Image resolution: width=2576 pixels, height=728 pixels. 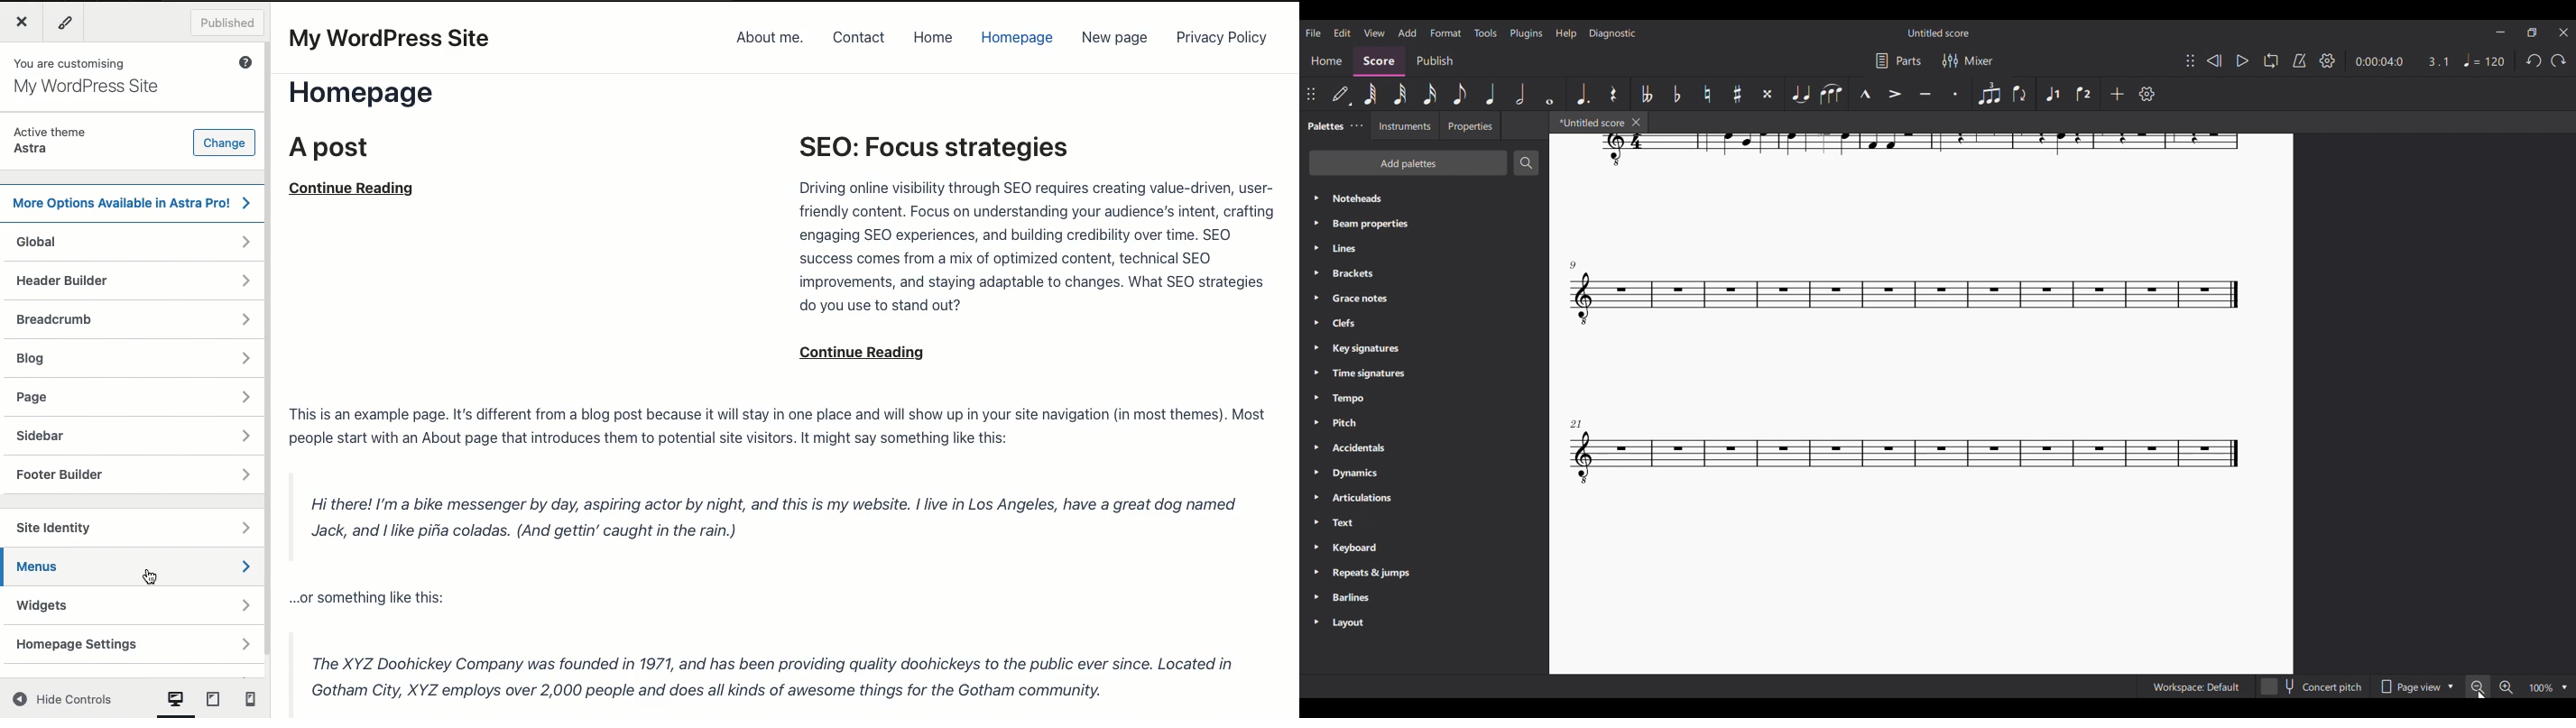 I want to click on Search, so click(x=1526, y=163).